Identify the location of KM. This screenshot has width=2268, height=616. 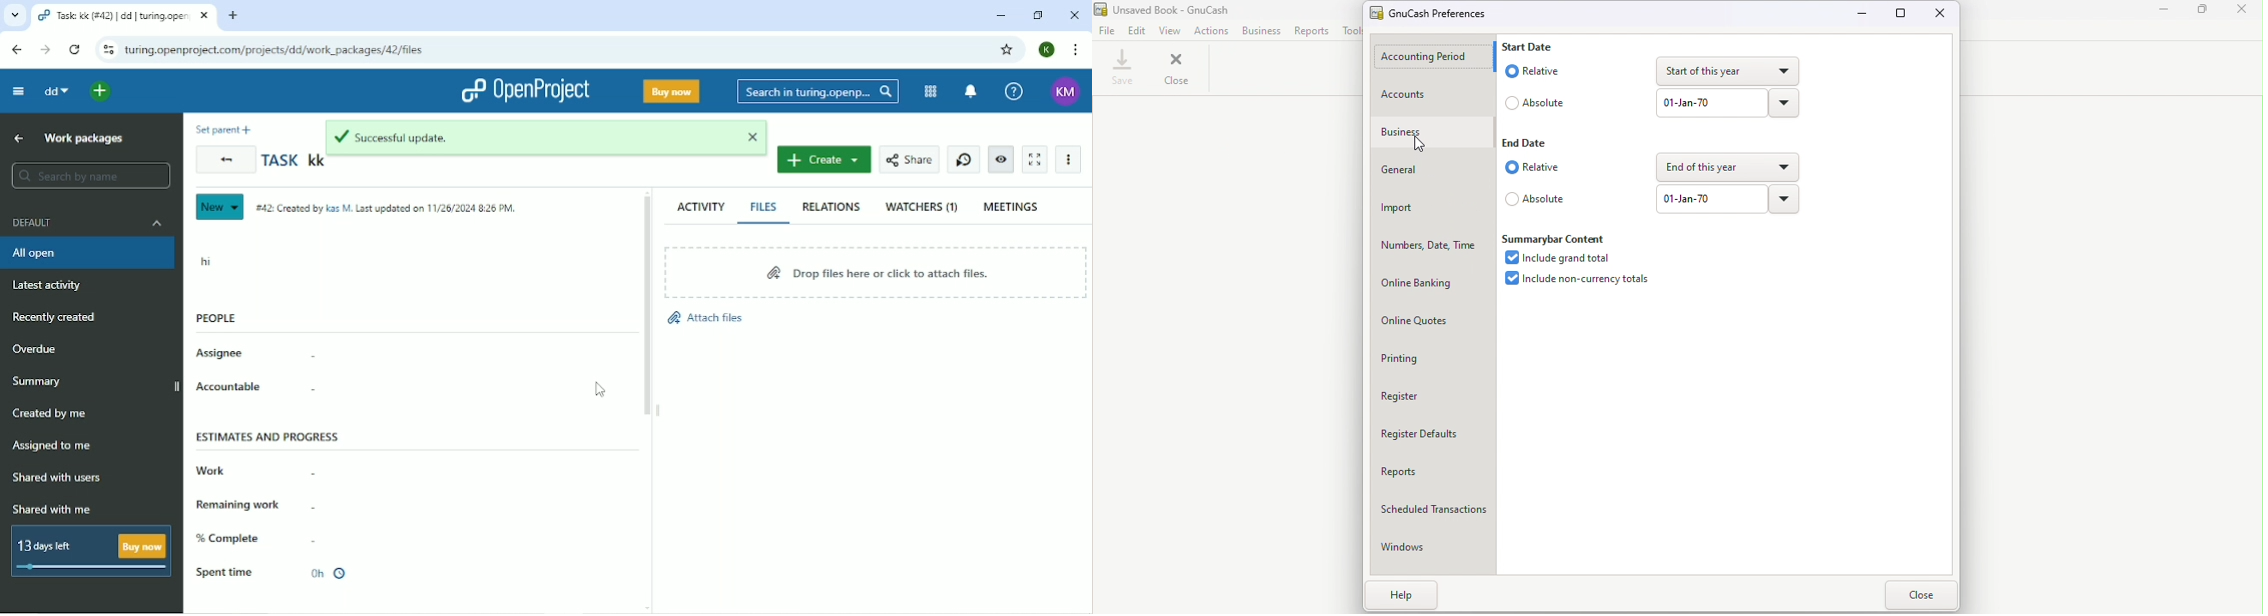
(1063, 91).